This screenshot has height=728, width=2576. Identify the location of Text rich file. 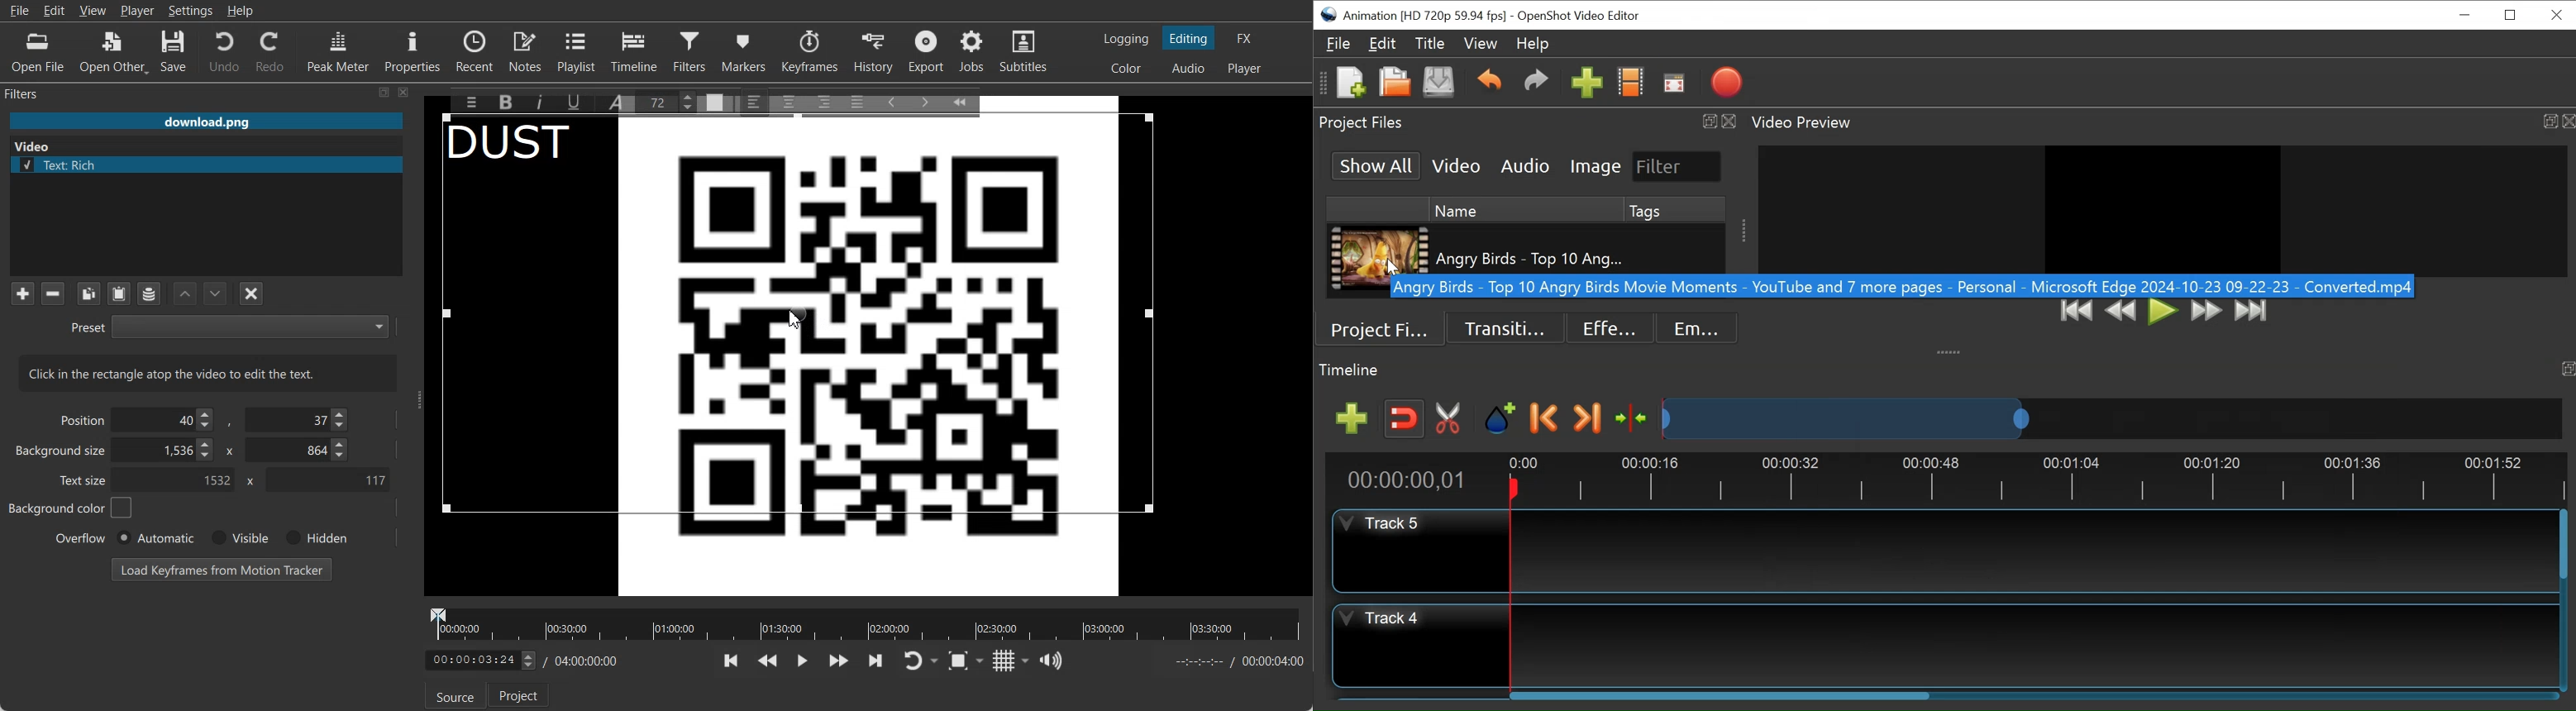
(212, 165).